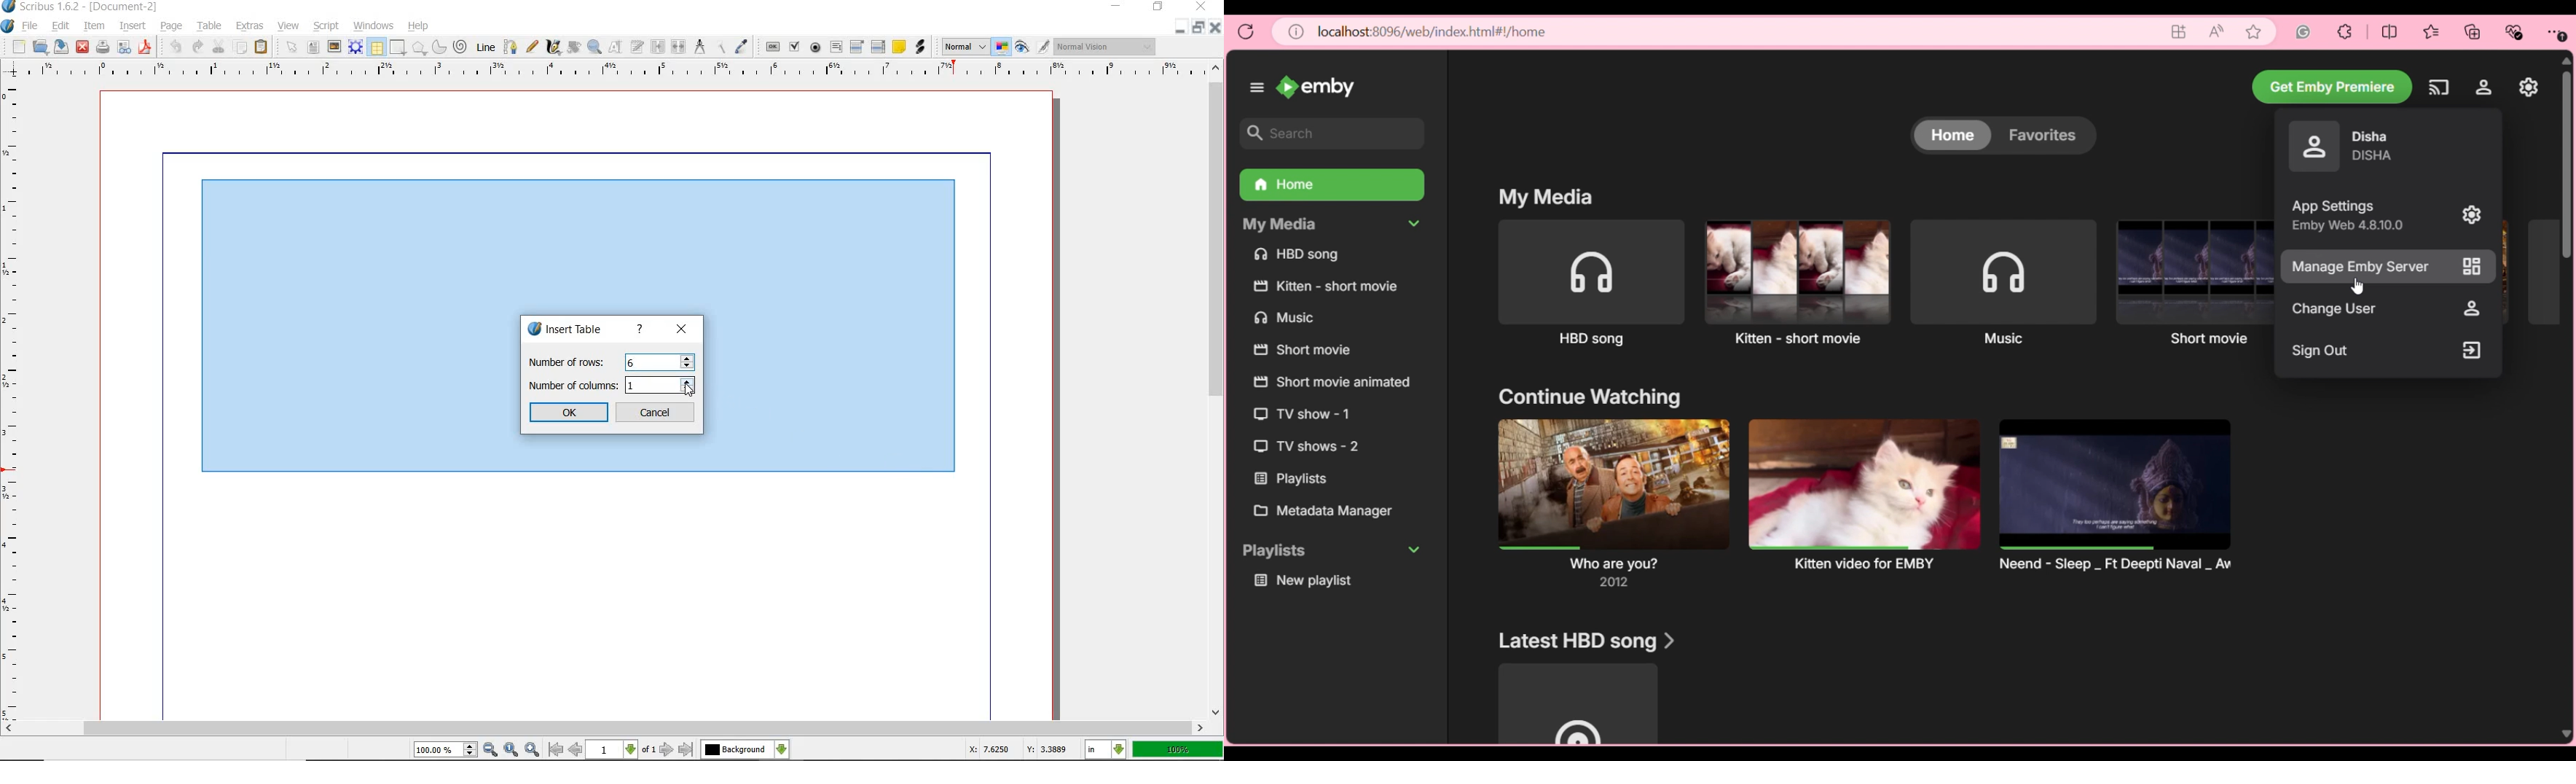  I want to click on minimize, so click(1180, 27).